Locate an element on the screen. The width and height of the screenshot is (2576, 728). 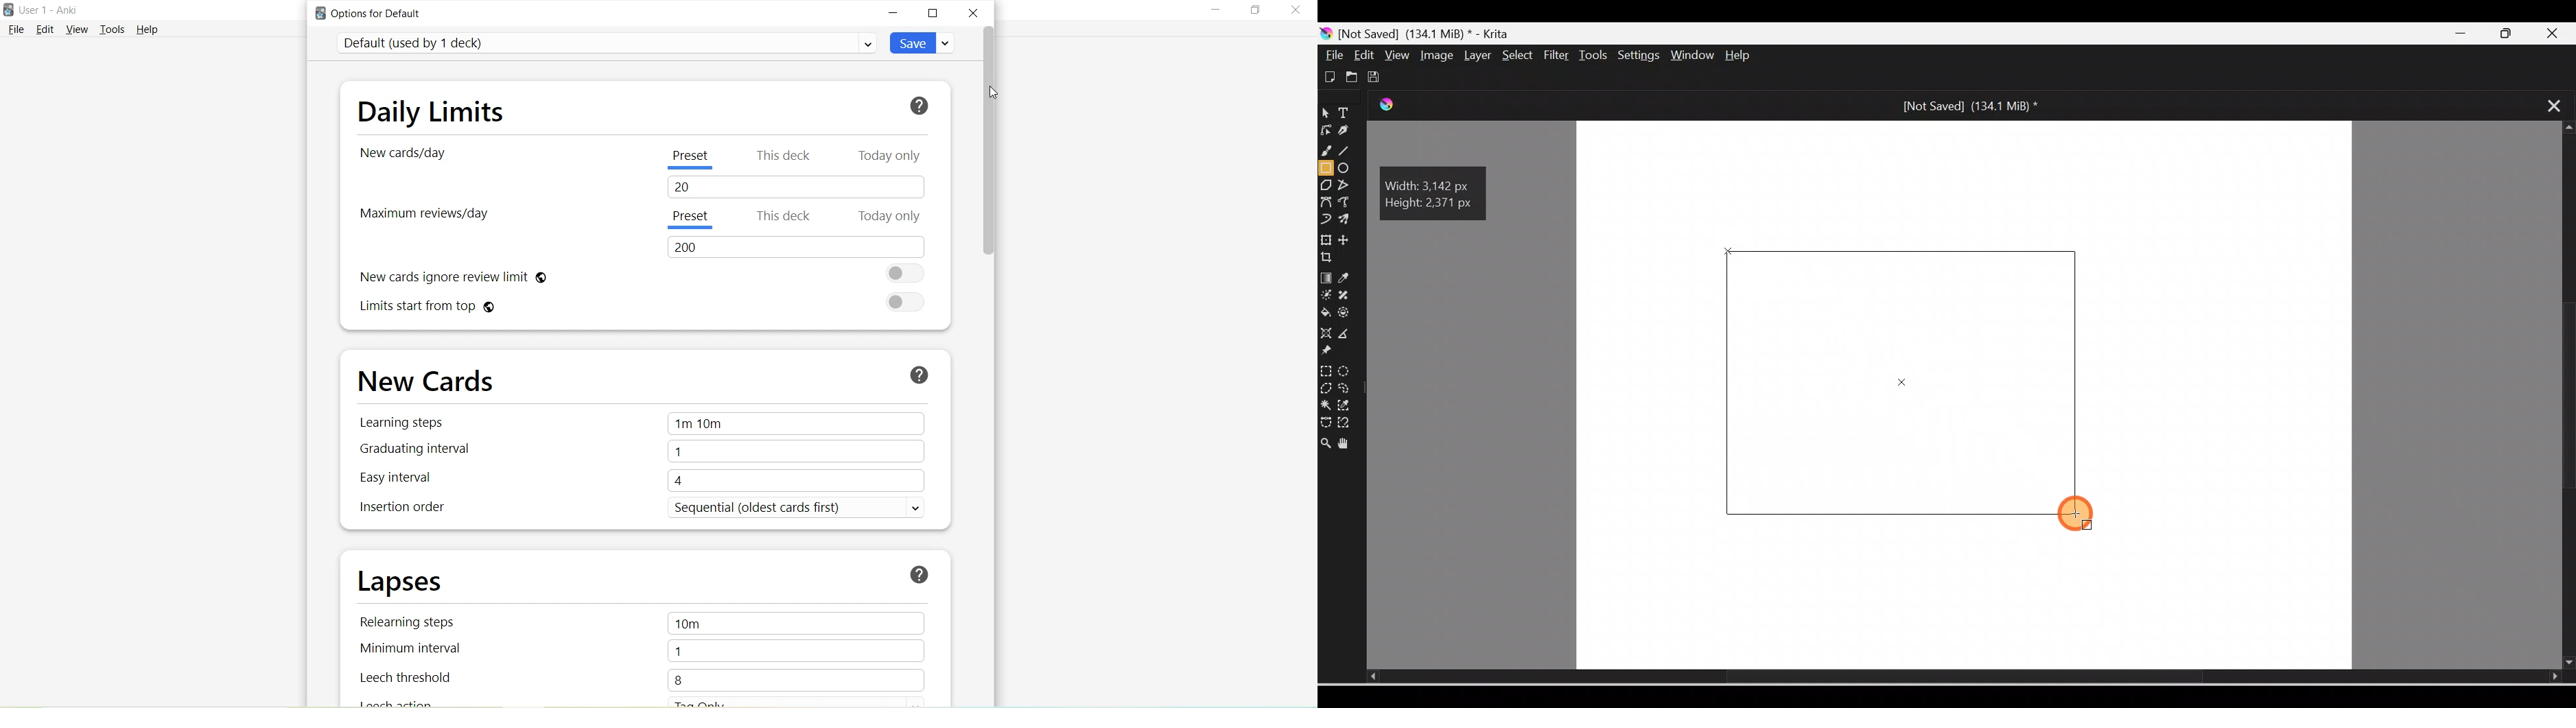
Minimize is located at coordinates (2464, 34).